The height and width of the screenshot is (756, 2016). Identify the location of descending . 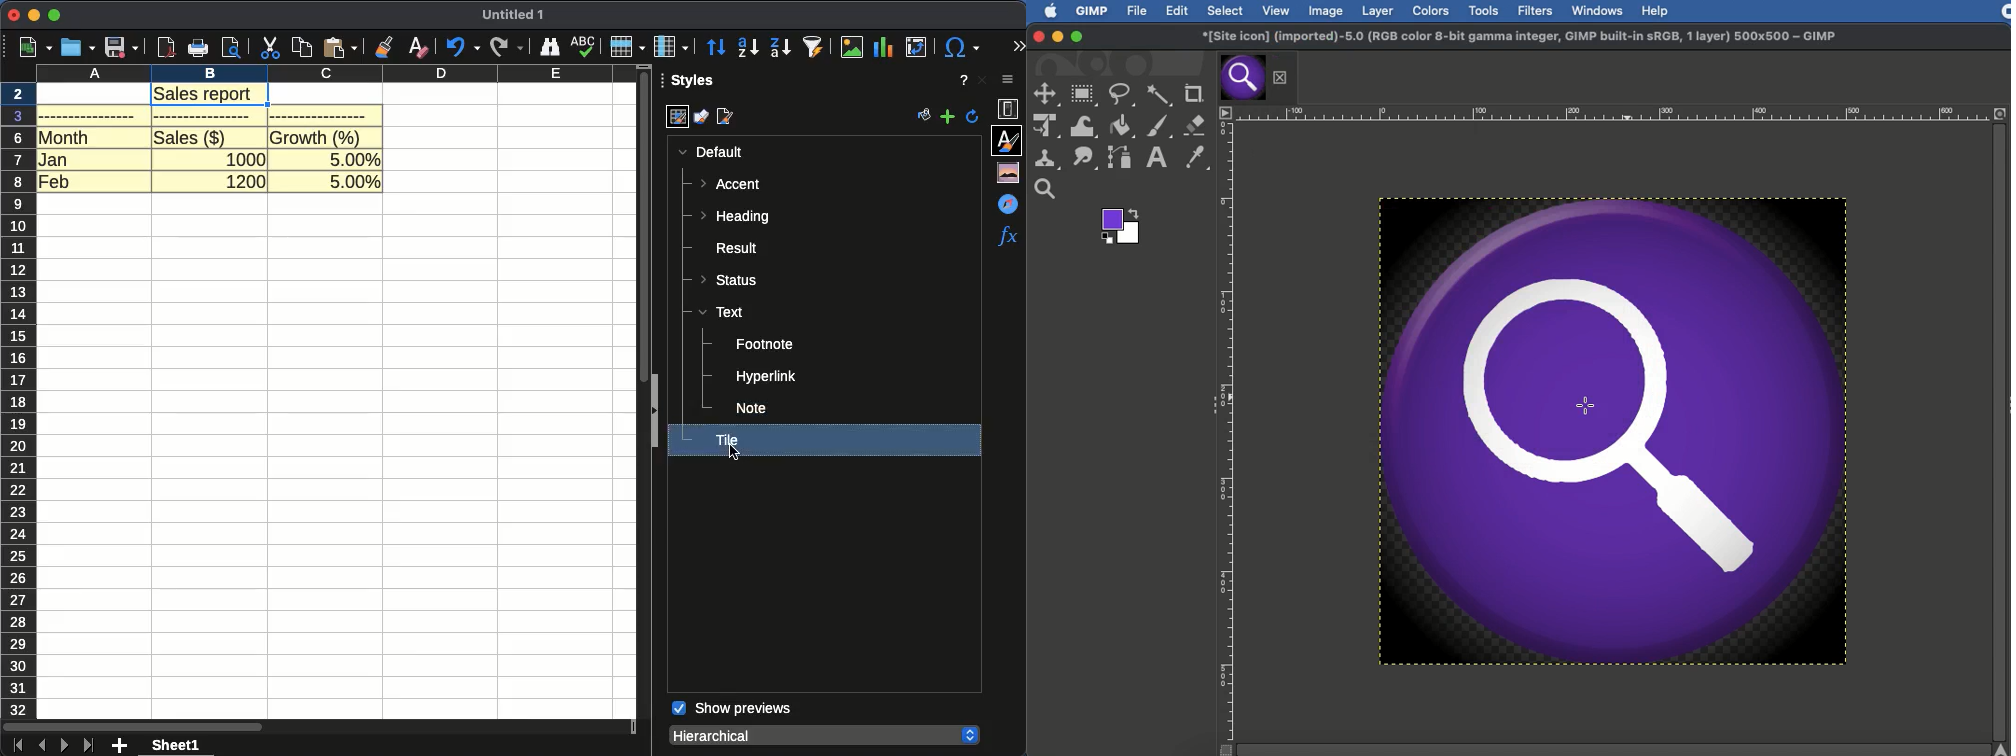
(781, 48).